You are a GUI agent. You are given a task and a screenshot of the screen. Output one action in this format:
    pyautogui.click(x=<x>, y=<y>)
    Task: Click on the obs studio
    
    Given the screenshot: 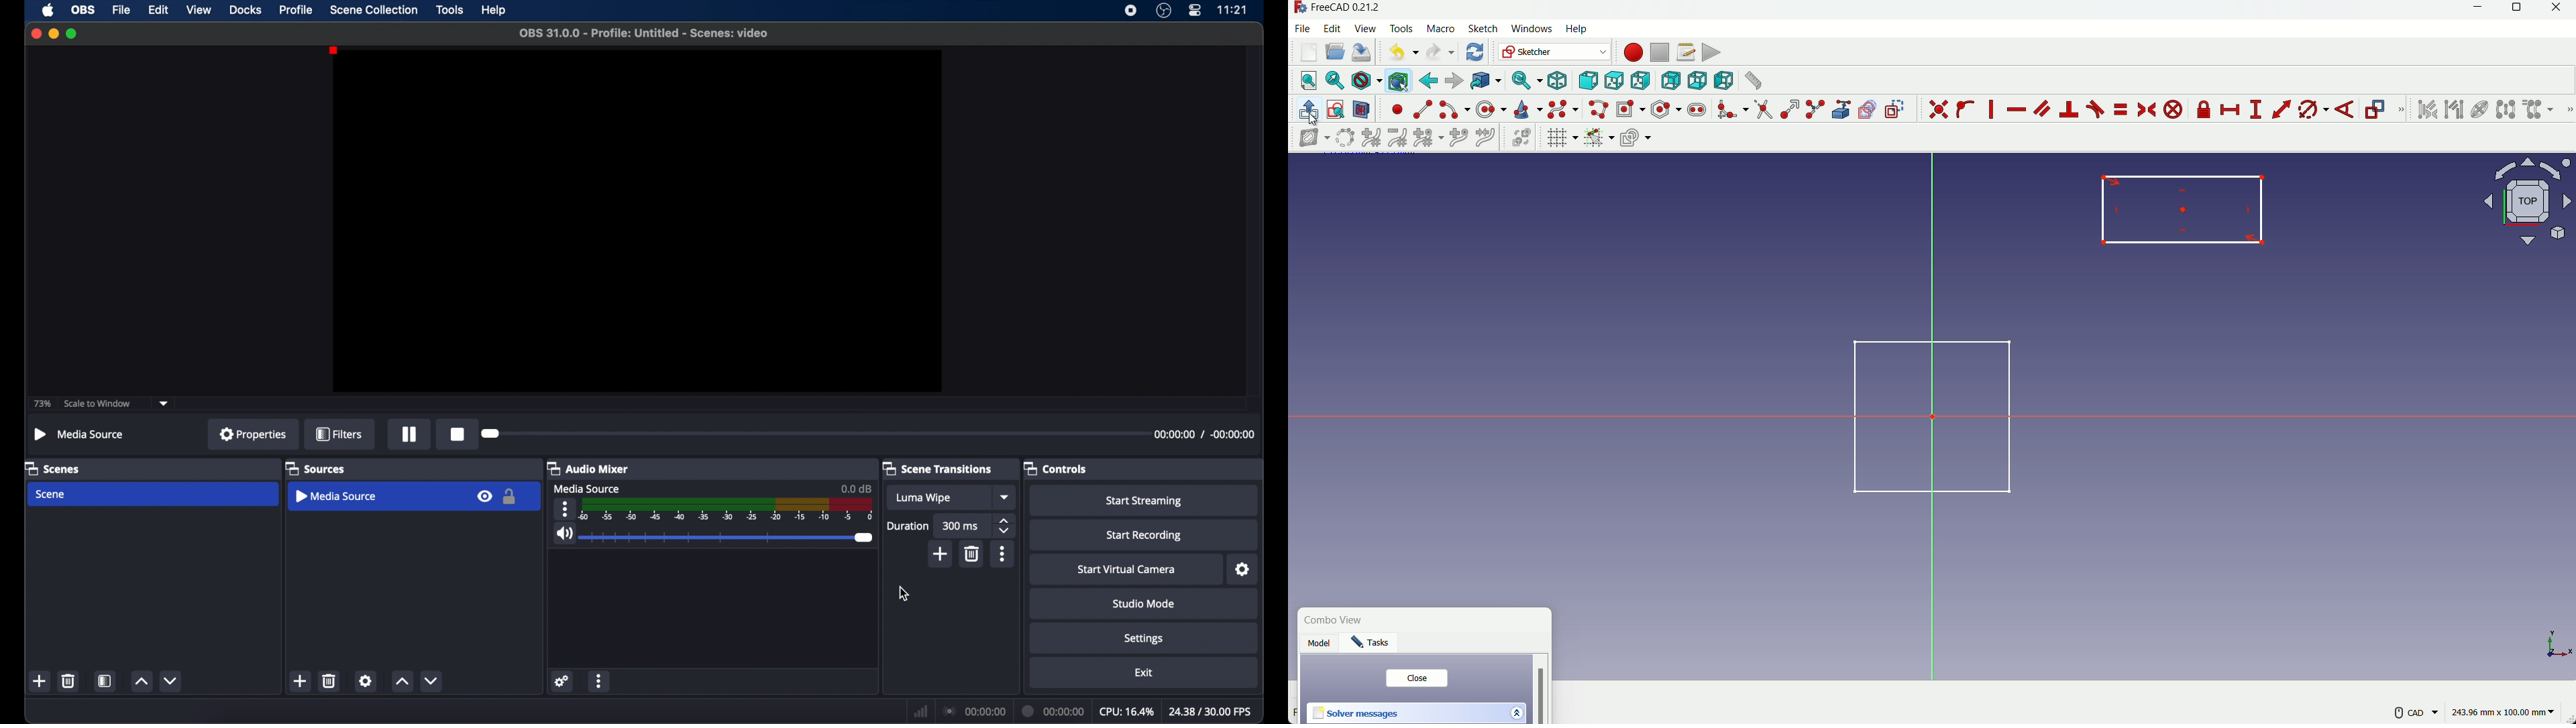 What is the action you would take?
    pyautogui.click(x=1164, y=11)
    